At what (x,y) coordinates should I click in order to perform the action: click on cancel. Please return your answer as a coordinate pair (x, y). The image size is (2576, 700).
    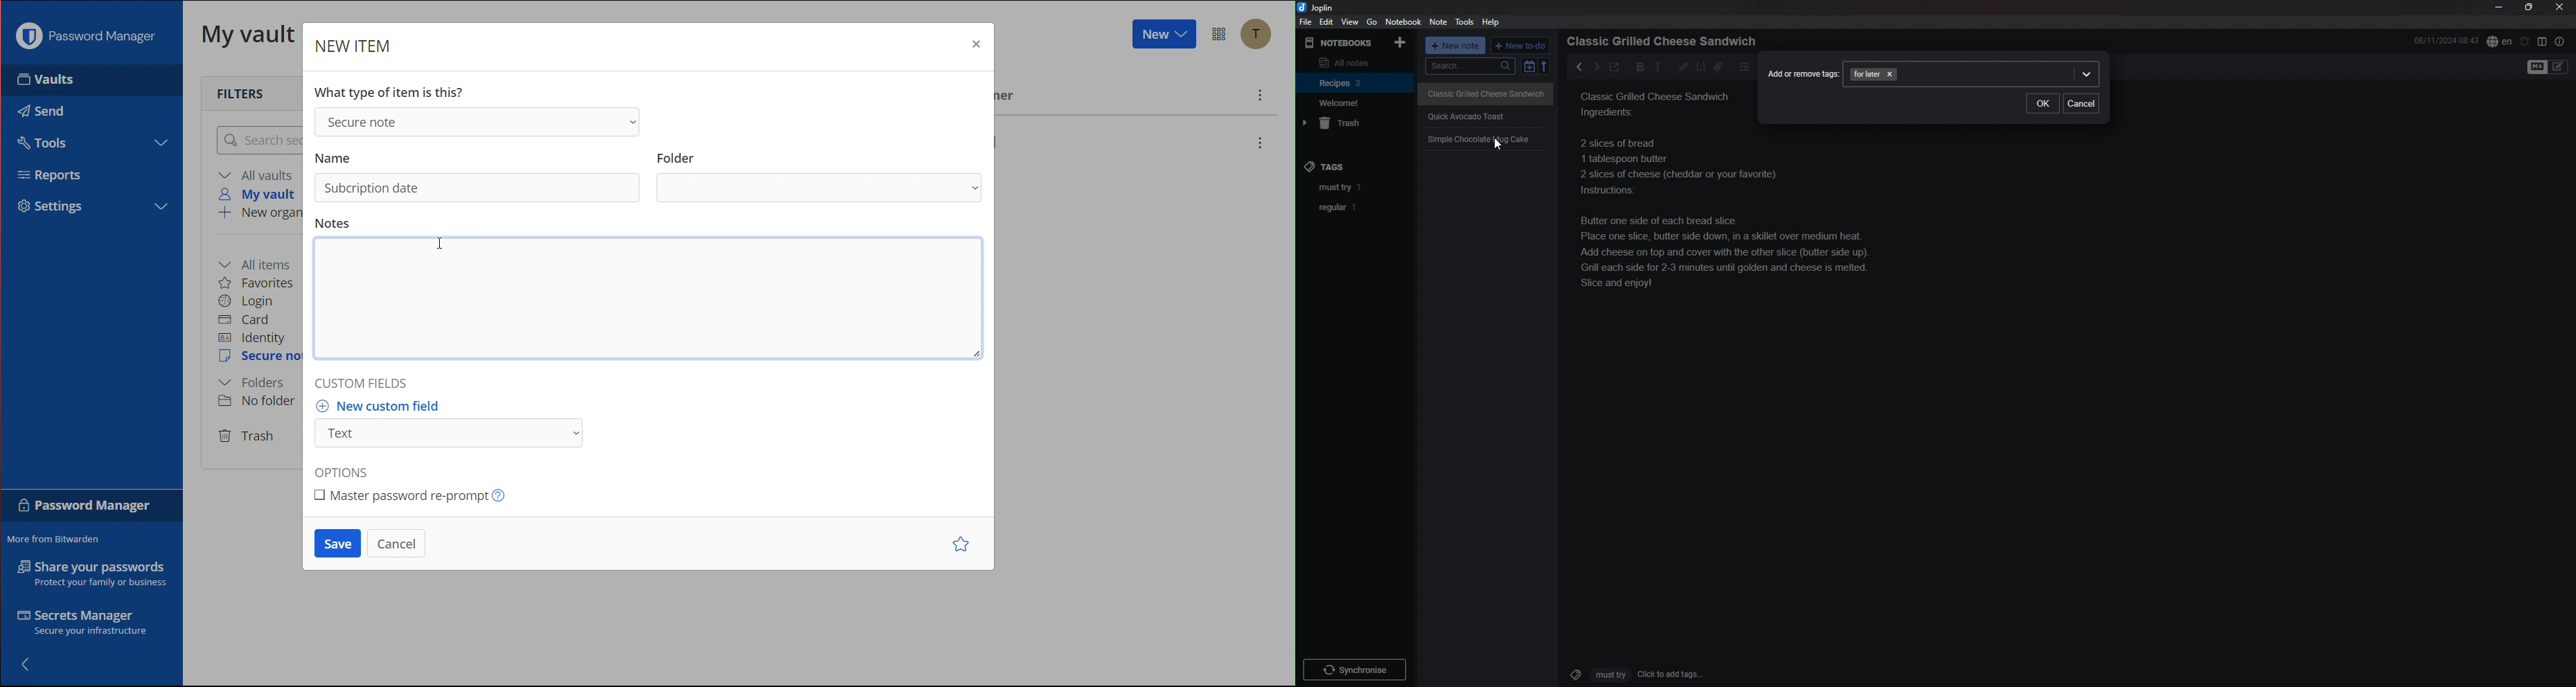
    Looking at the image, I should click on (2081, 104).